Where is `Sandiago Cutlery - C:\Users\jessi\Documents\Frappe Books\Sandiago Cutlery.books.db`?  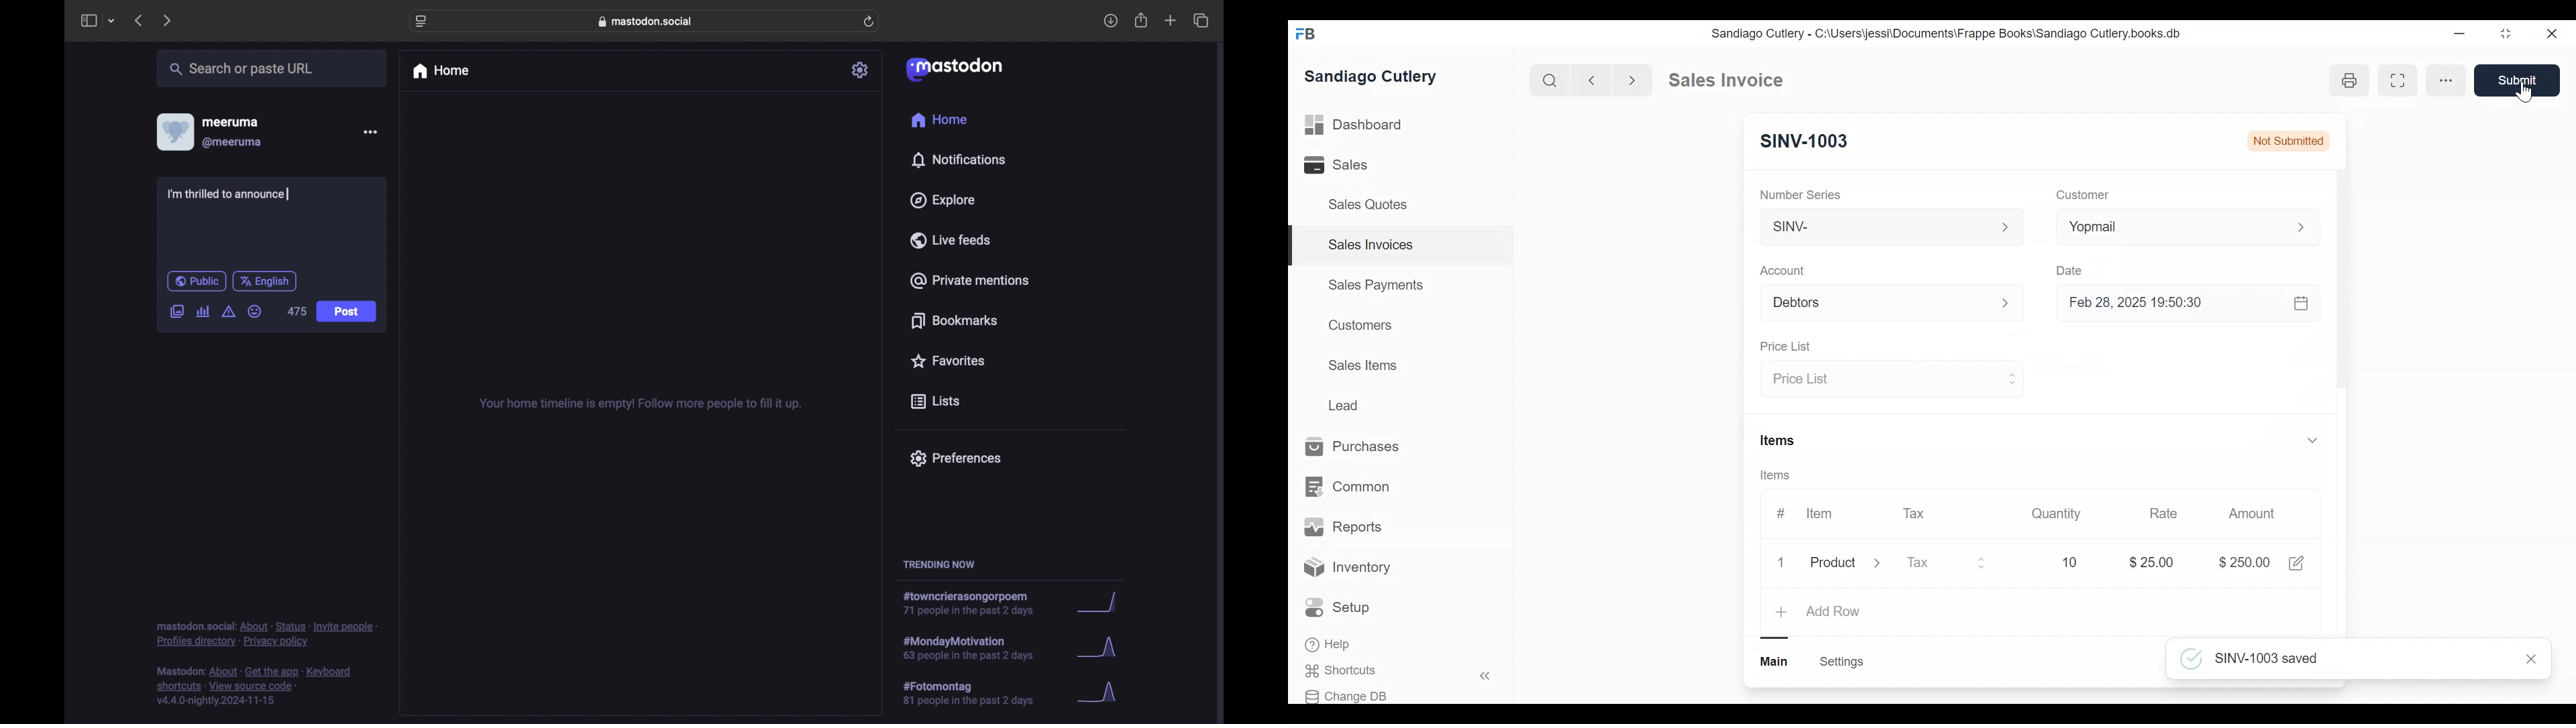
Sandiago Cutlery - C:\Users\jessi\Documents\Frappe Books\Sandiago Cutlery.books.db is located at coordinates (1945, 33).